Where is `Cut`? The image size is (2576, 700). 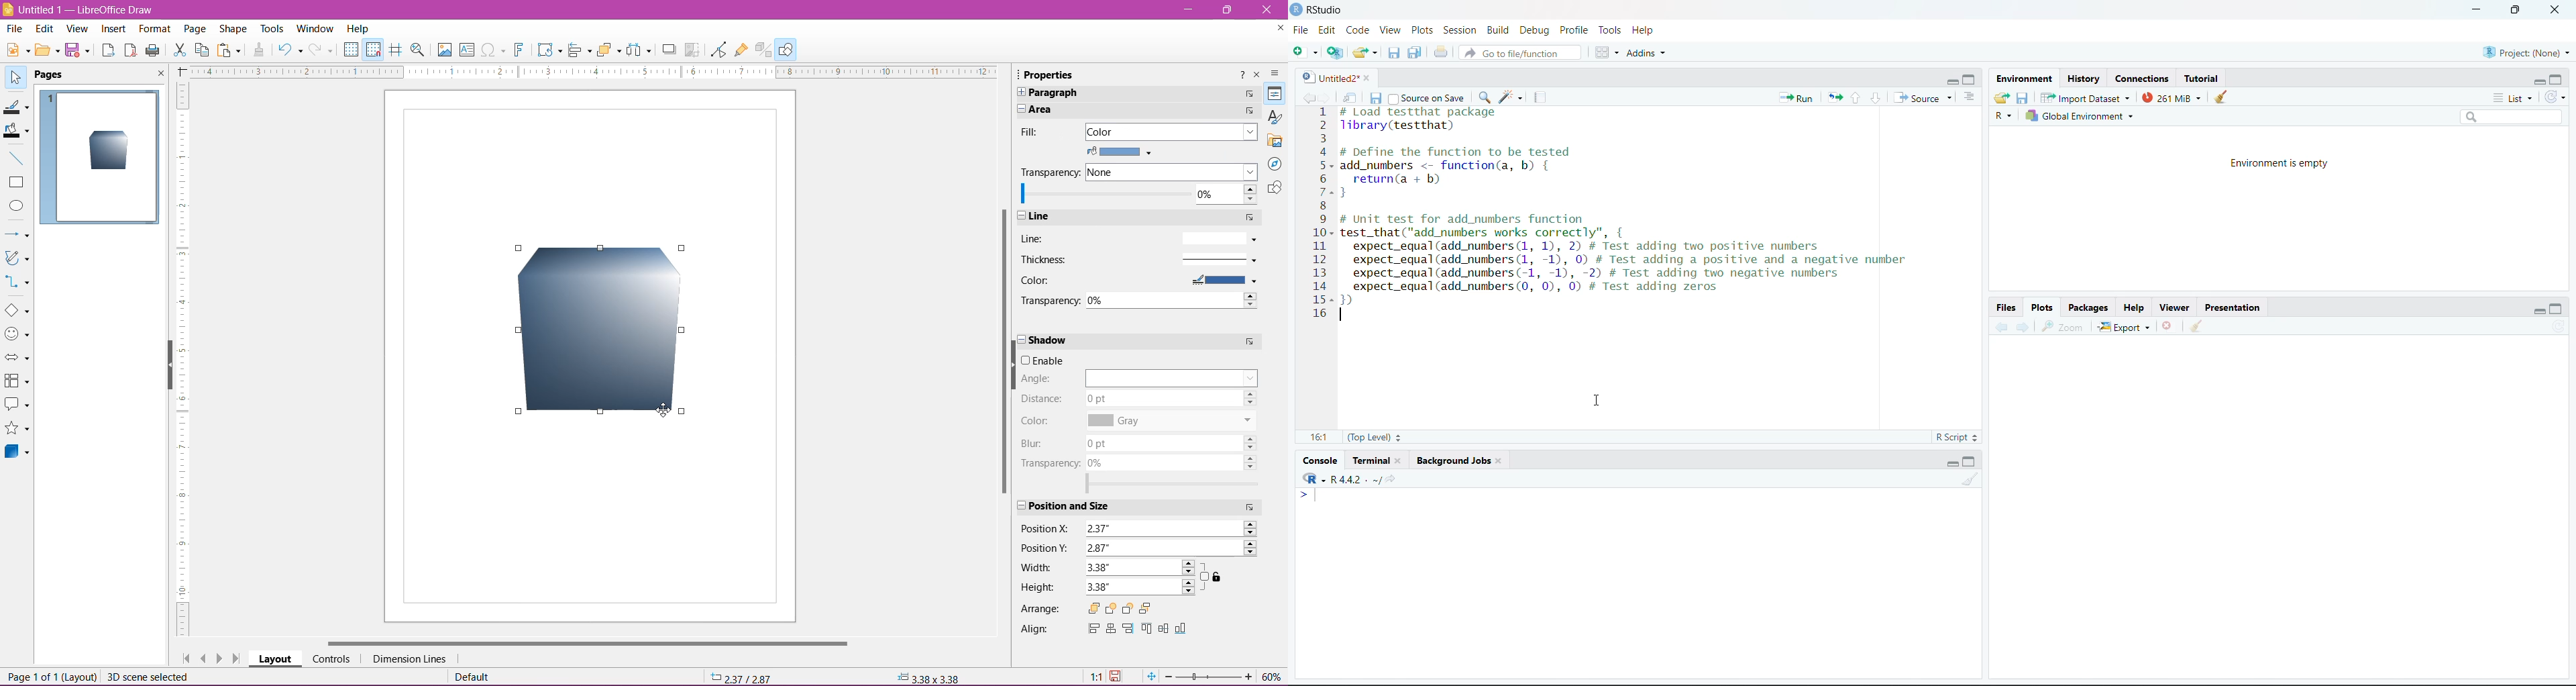
Cut is located at coordinates (179, 52).